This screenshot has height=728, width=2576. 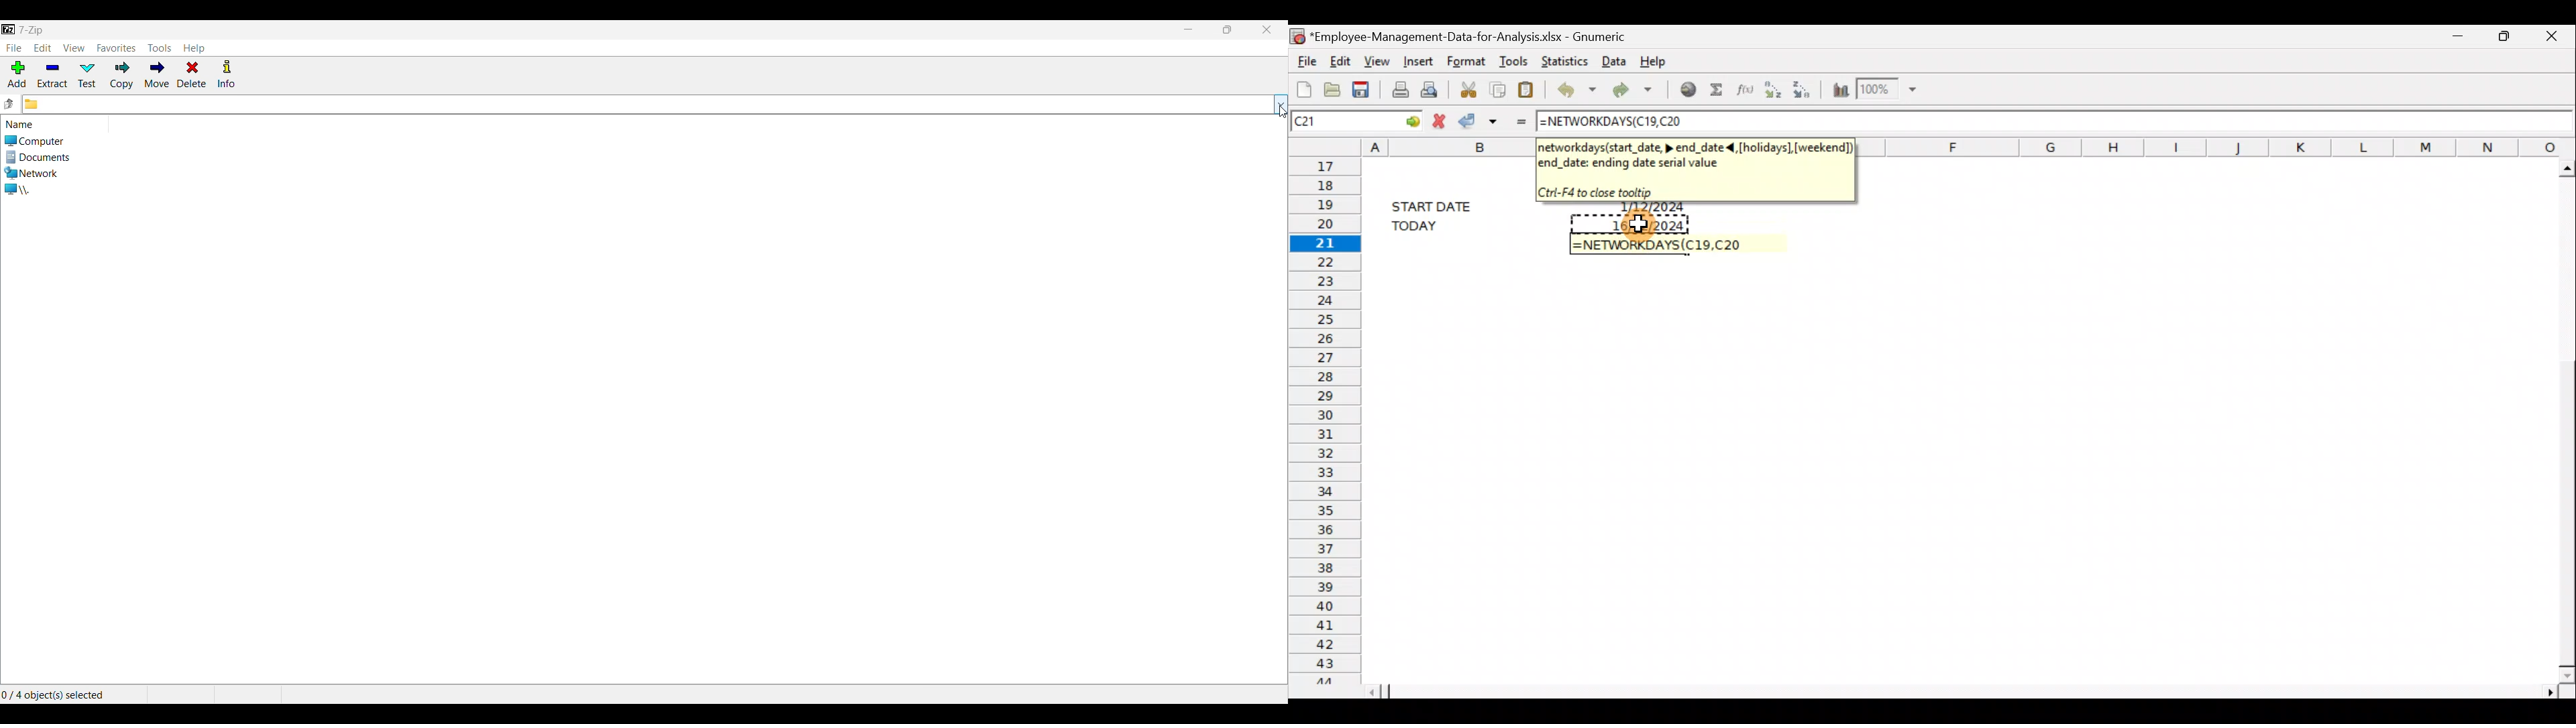 I want to click on Scroll bar, so click(x=2561, y=418).